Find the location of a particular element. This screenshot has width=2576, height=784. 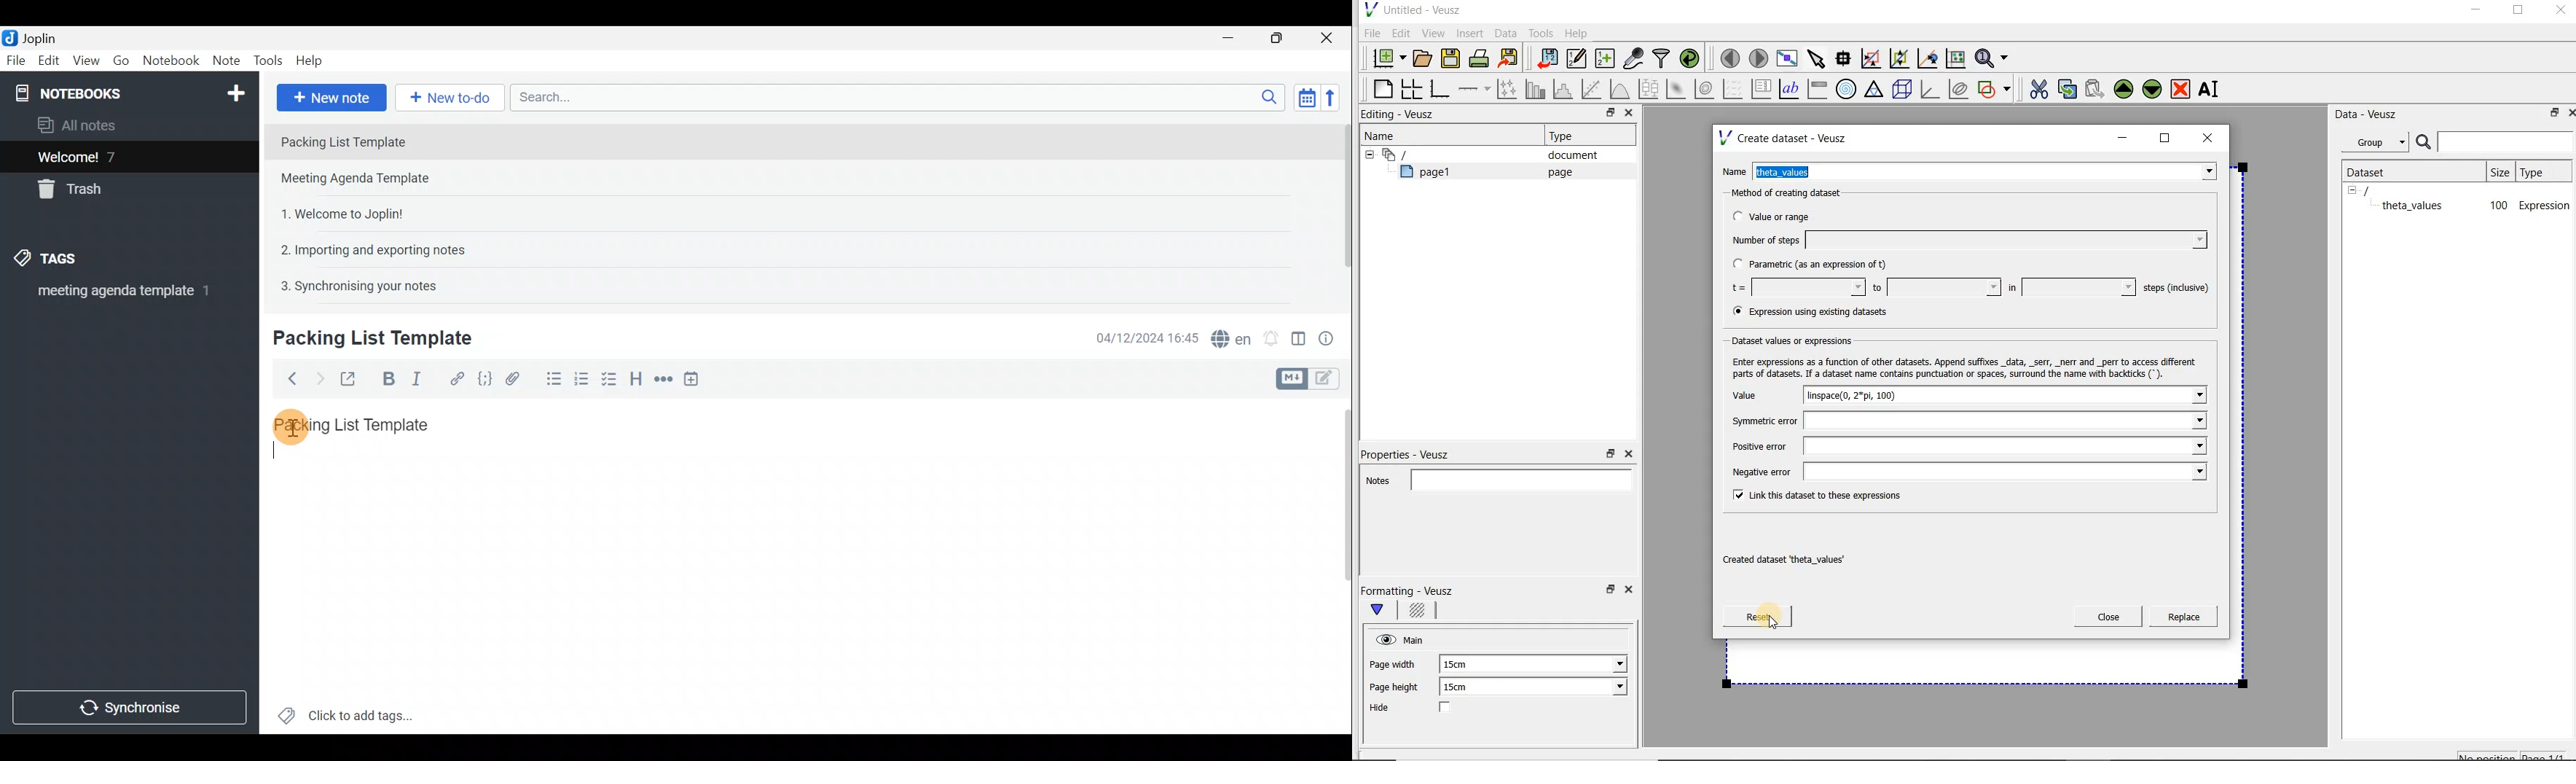

View is located at coordinates (1433, 31).